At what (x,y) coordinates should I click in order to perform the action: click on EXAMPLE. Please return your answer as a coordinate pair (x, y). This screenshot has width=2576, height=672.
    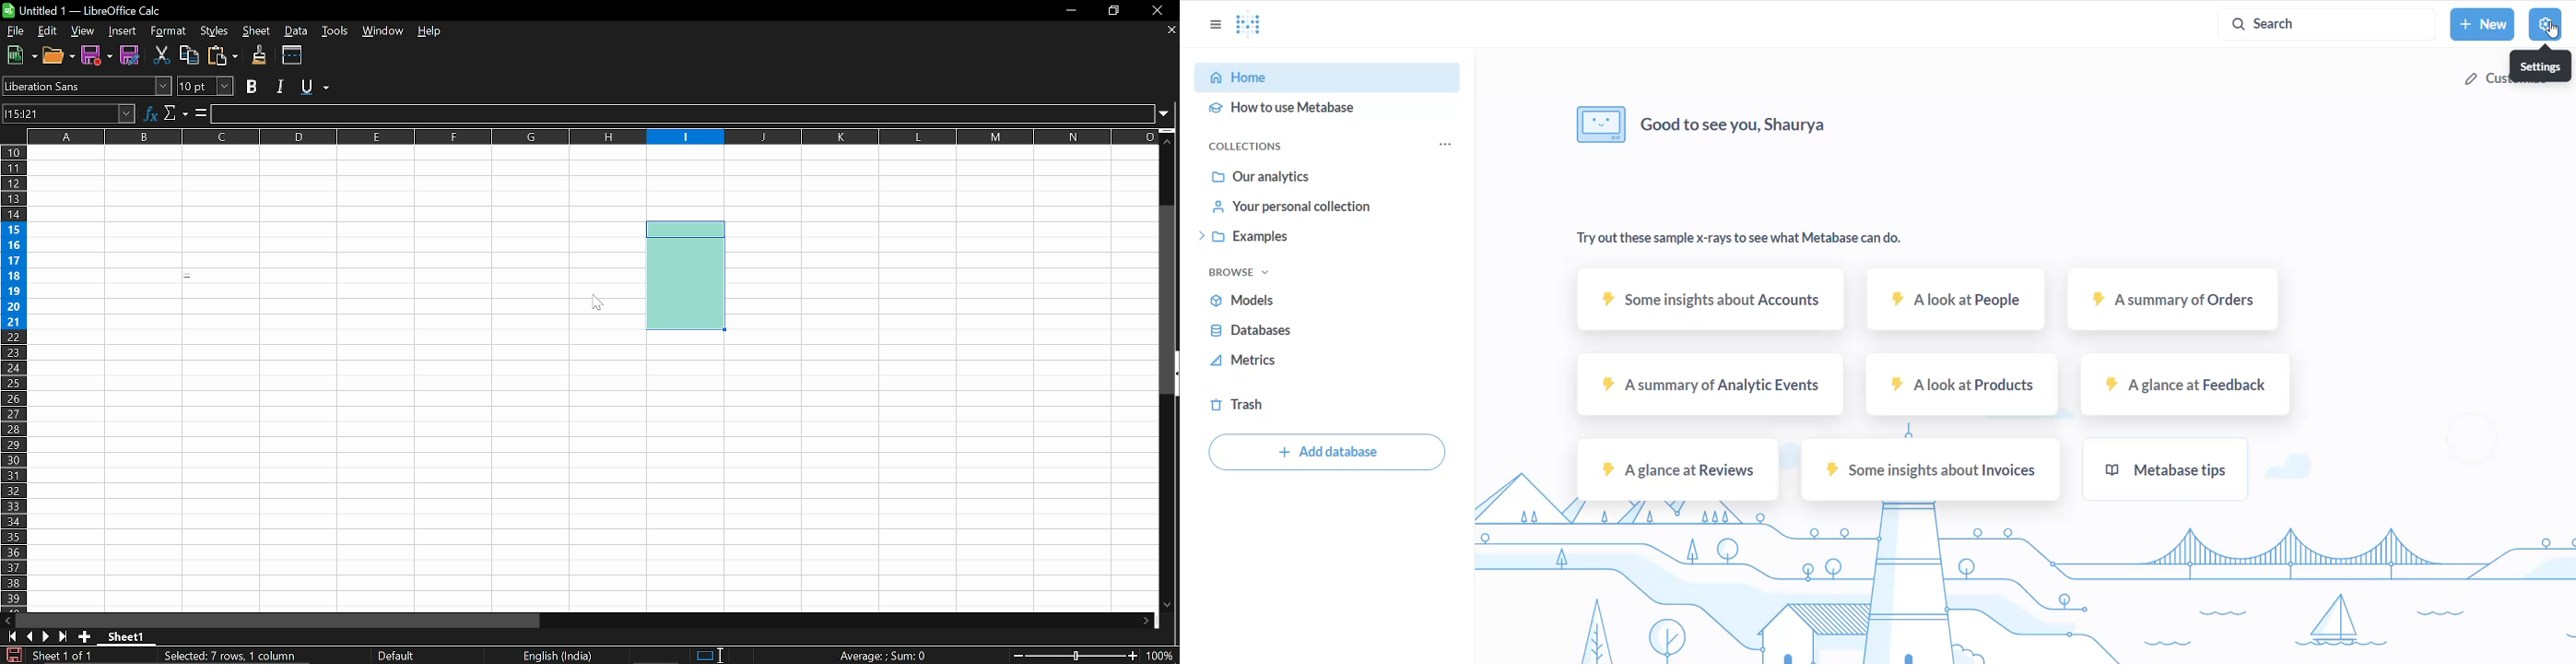
    Looking at the image, I should click on (1340, 238).